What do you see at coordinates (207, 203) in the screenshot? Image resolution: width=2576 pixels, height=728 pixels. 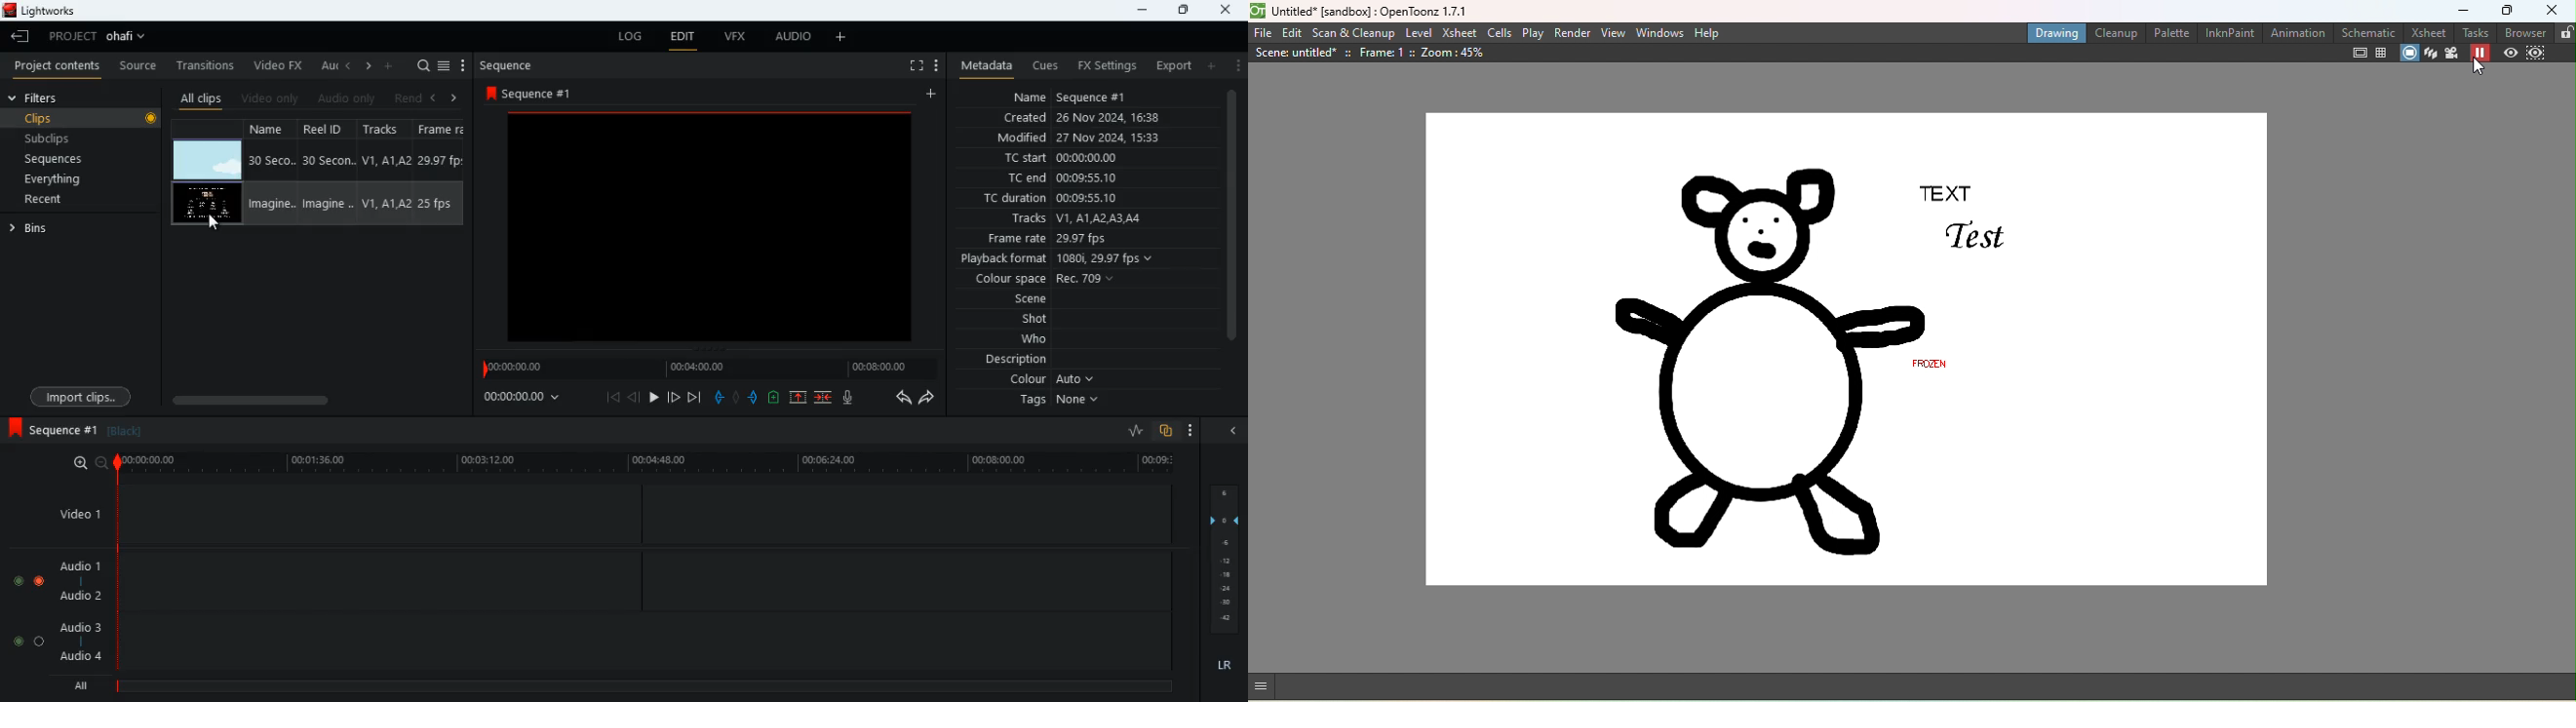 I see `video` at bounding box center [207, 203].